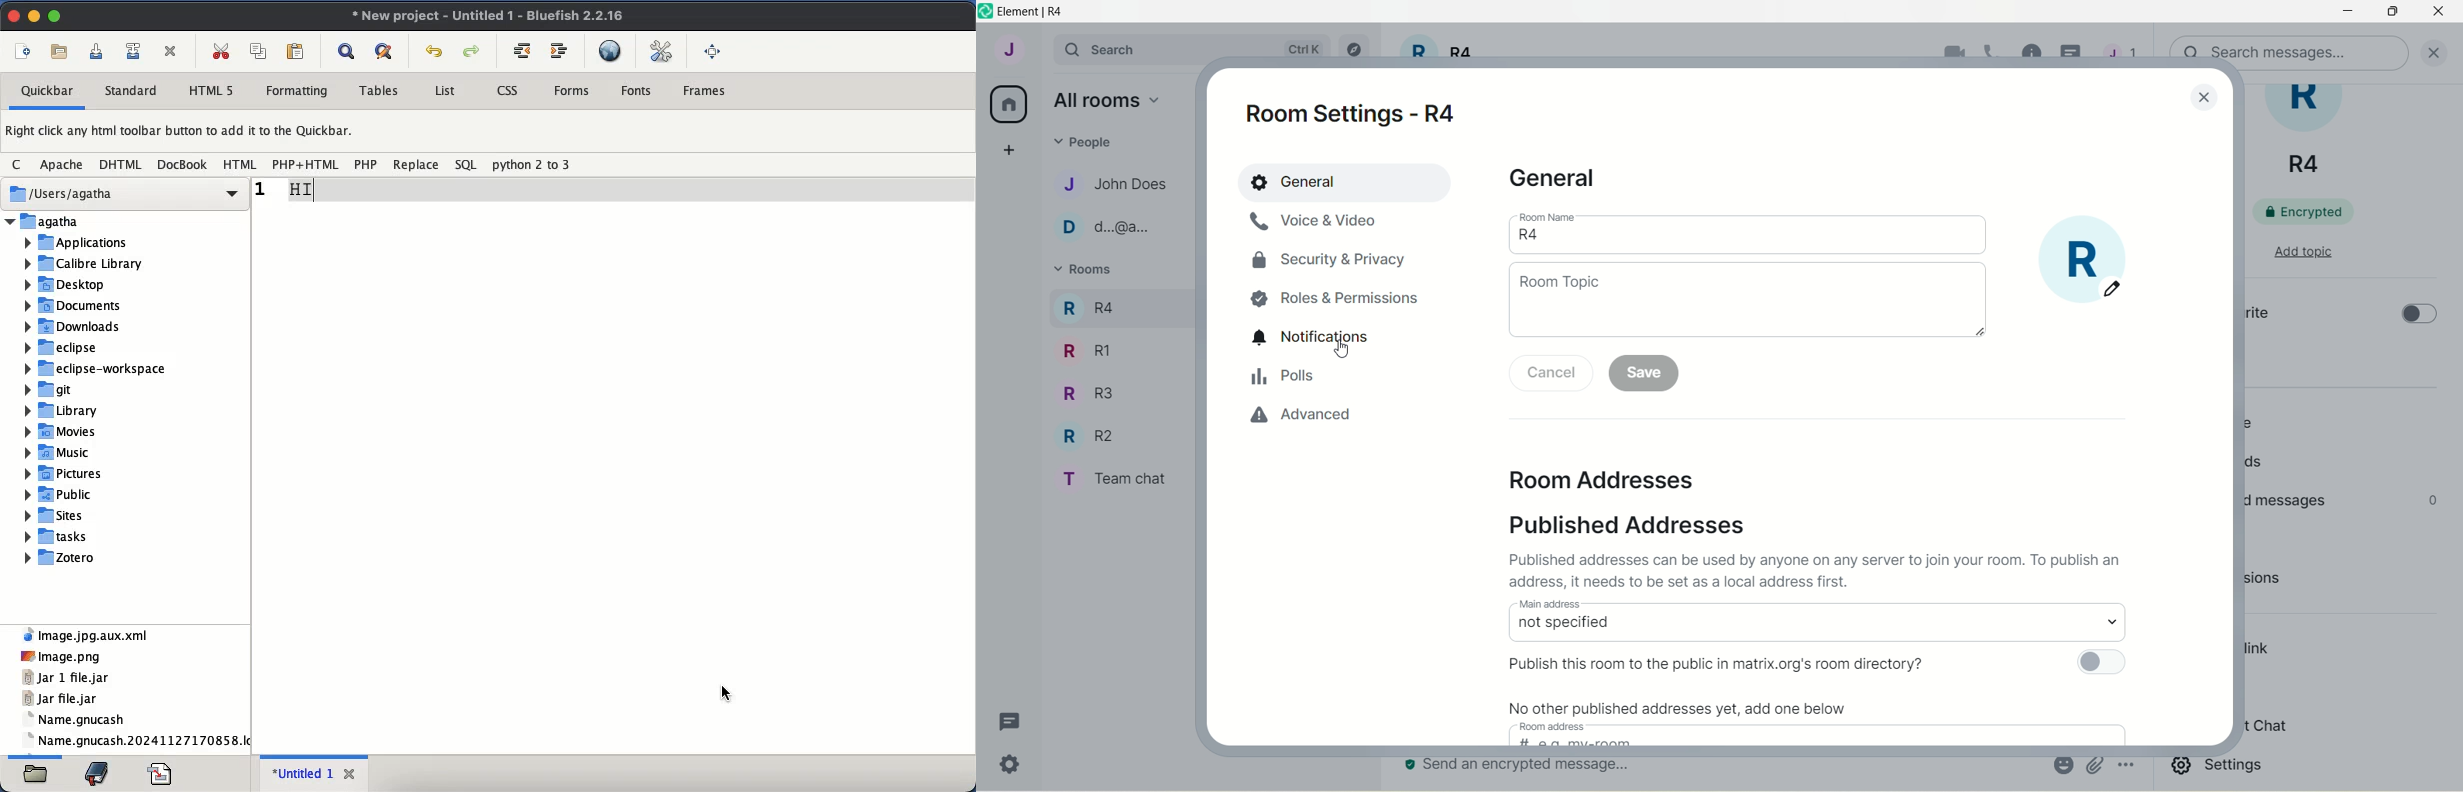 The height and width of the screenshot is (812, 2464). Describe the element at coordinates (1101, 184) in the screenshot. I see `J John Does` at that location.